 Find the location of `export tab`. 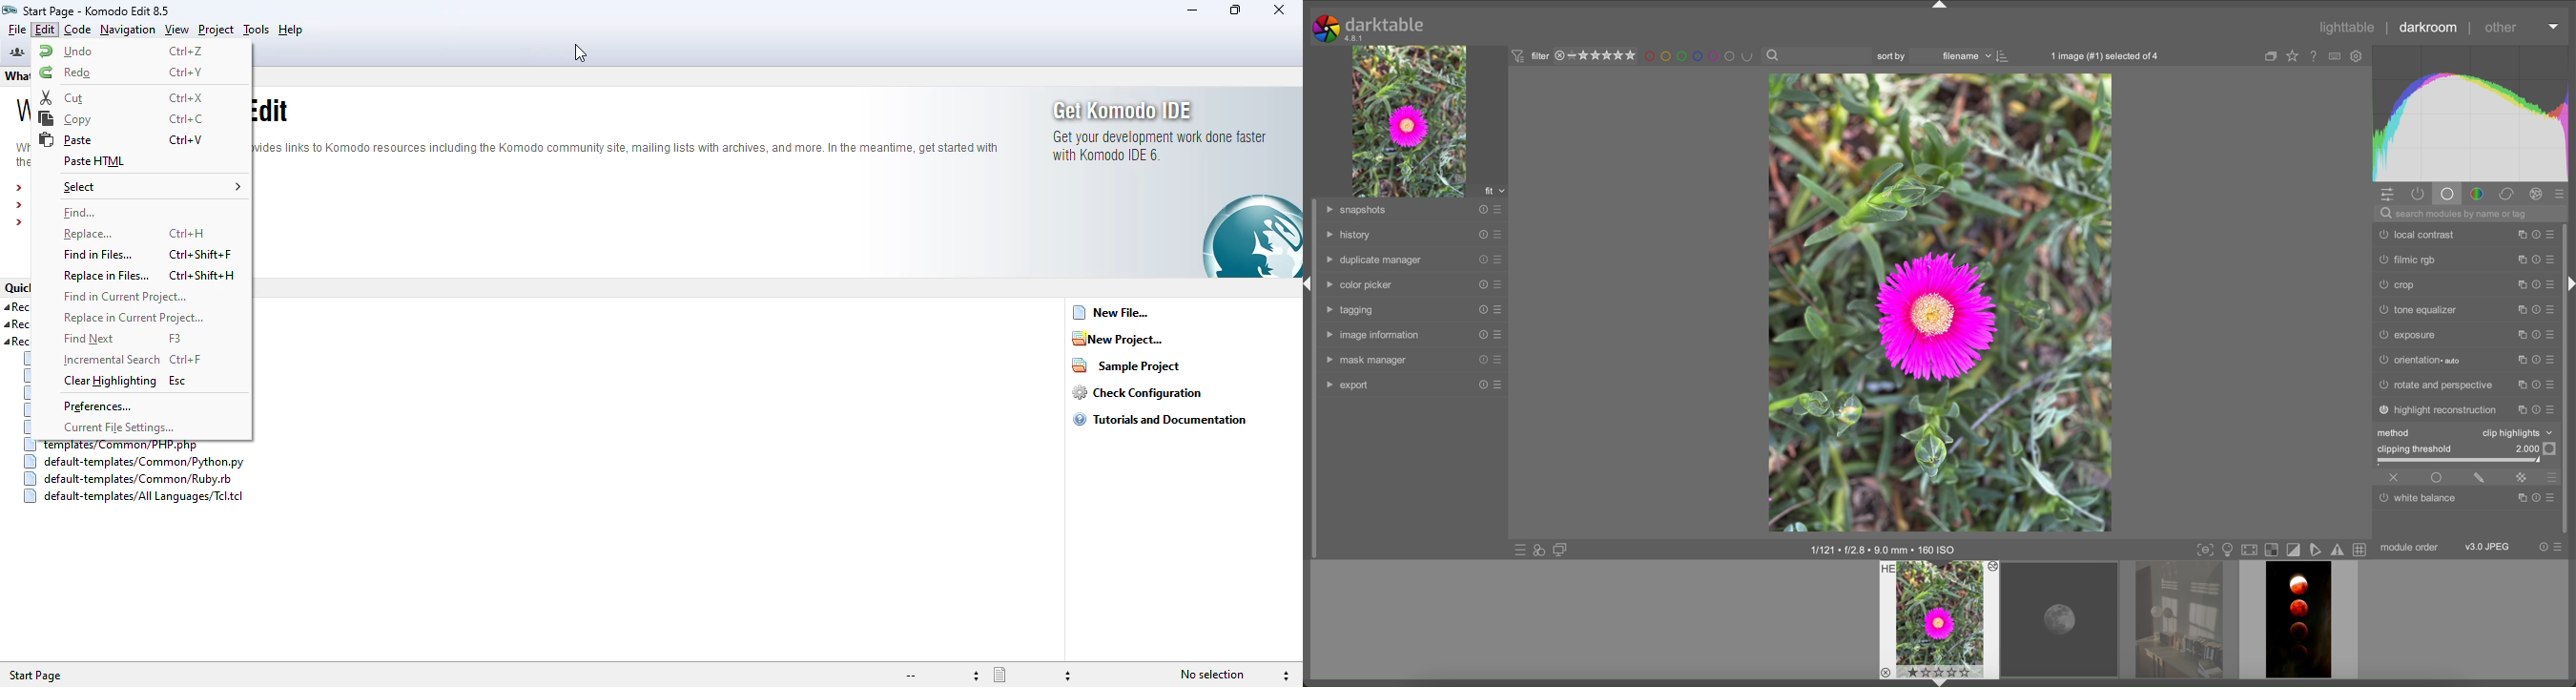

export tab is located at coordinates (1347, 384).